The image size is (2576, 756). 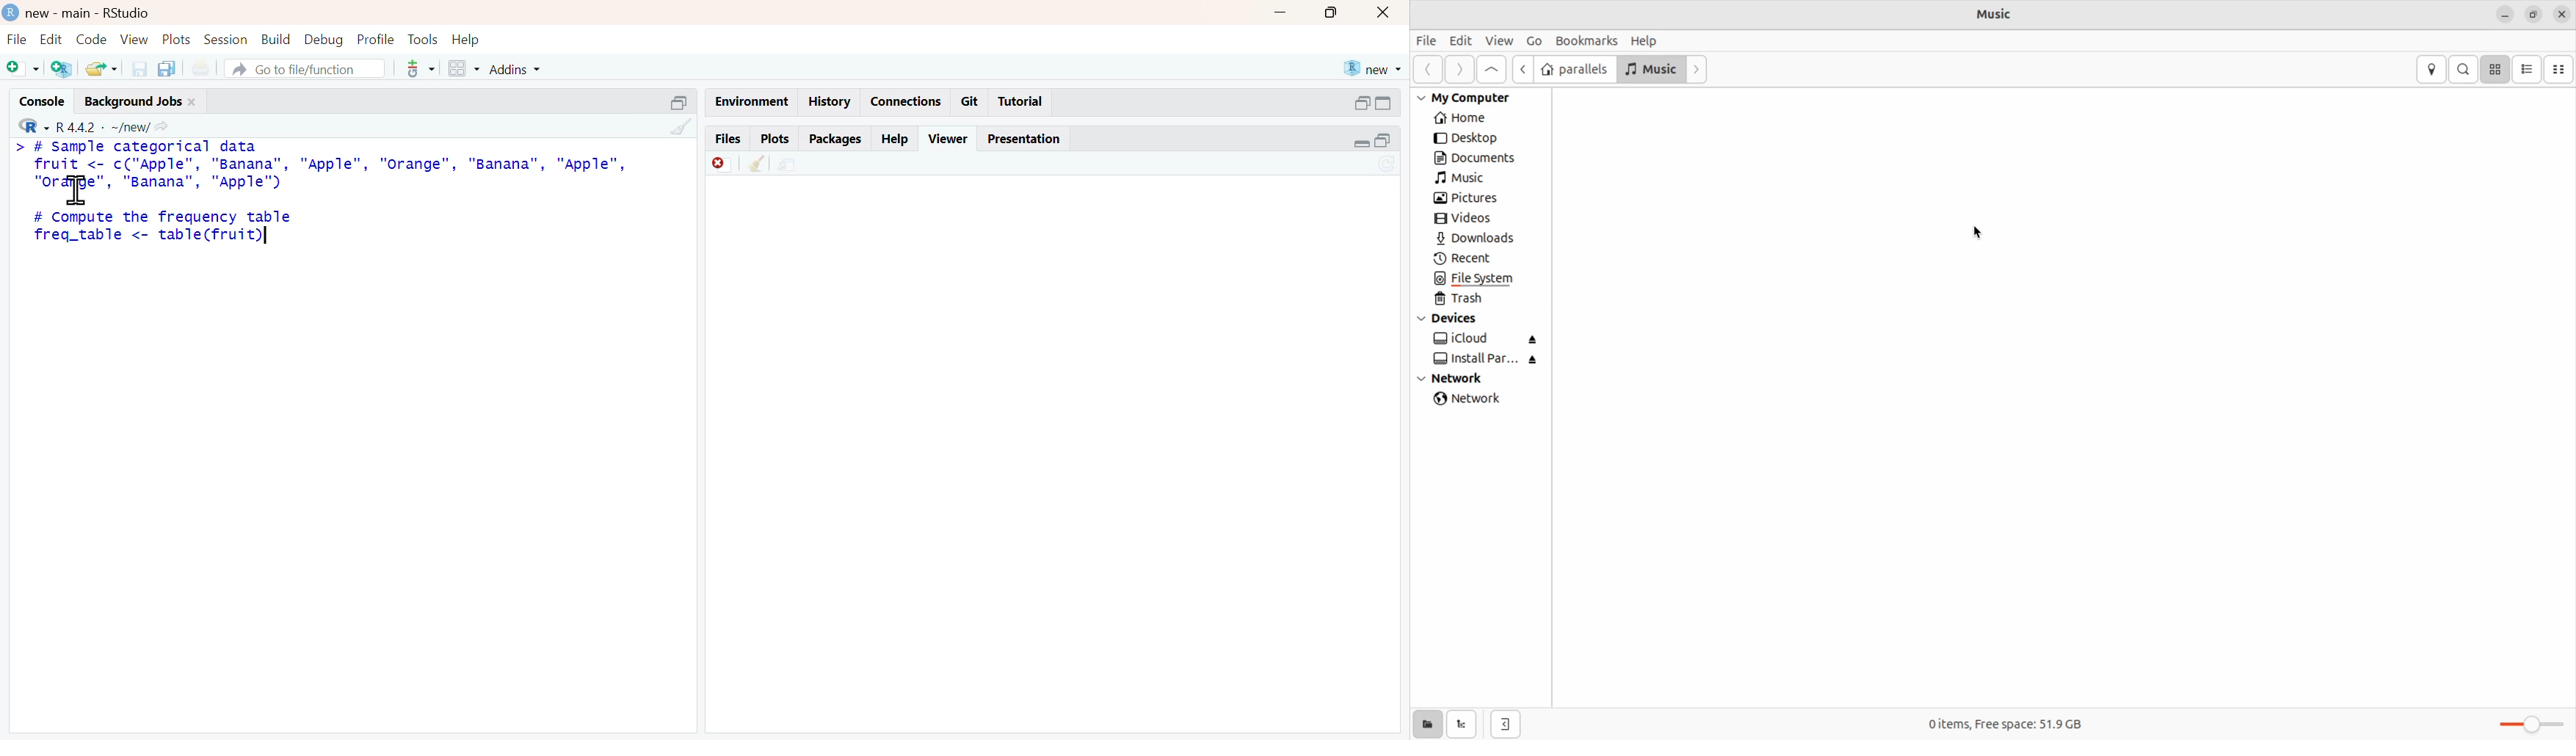 I want to click on new script, so click(x=23, y=69).